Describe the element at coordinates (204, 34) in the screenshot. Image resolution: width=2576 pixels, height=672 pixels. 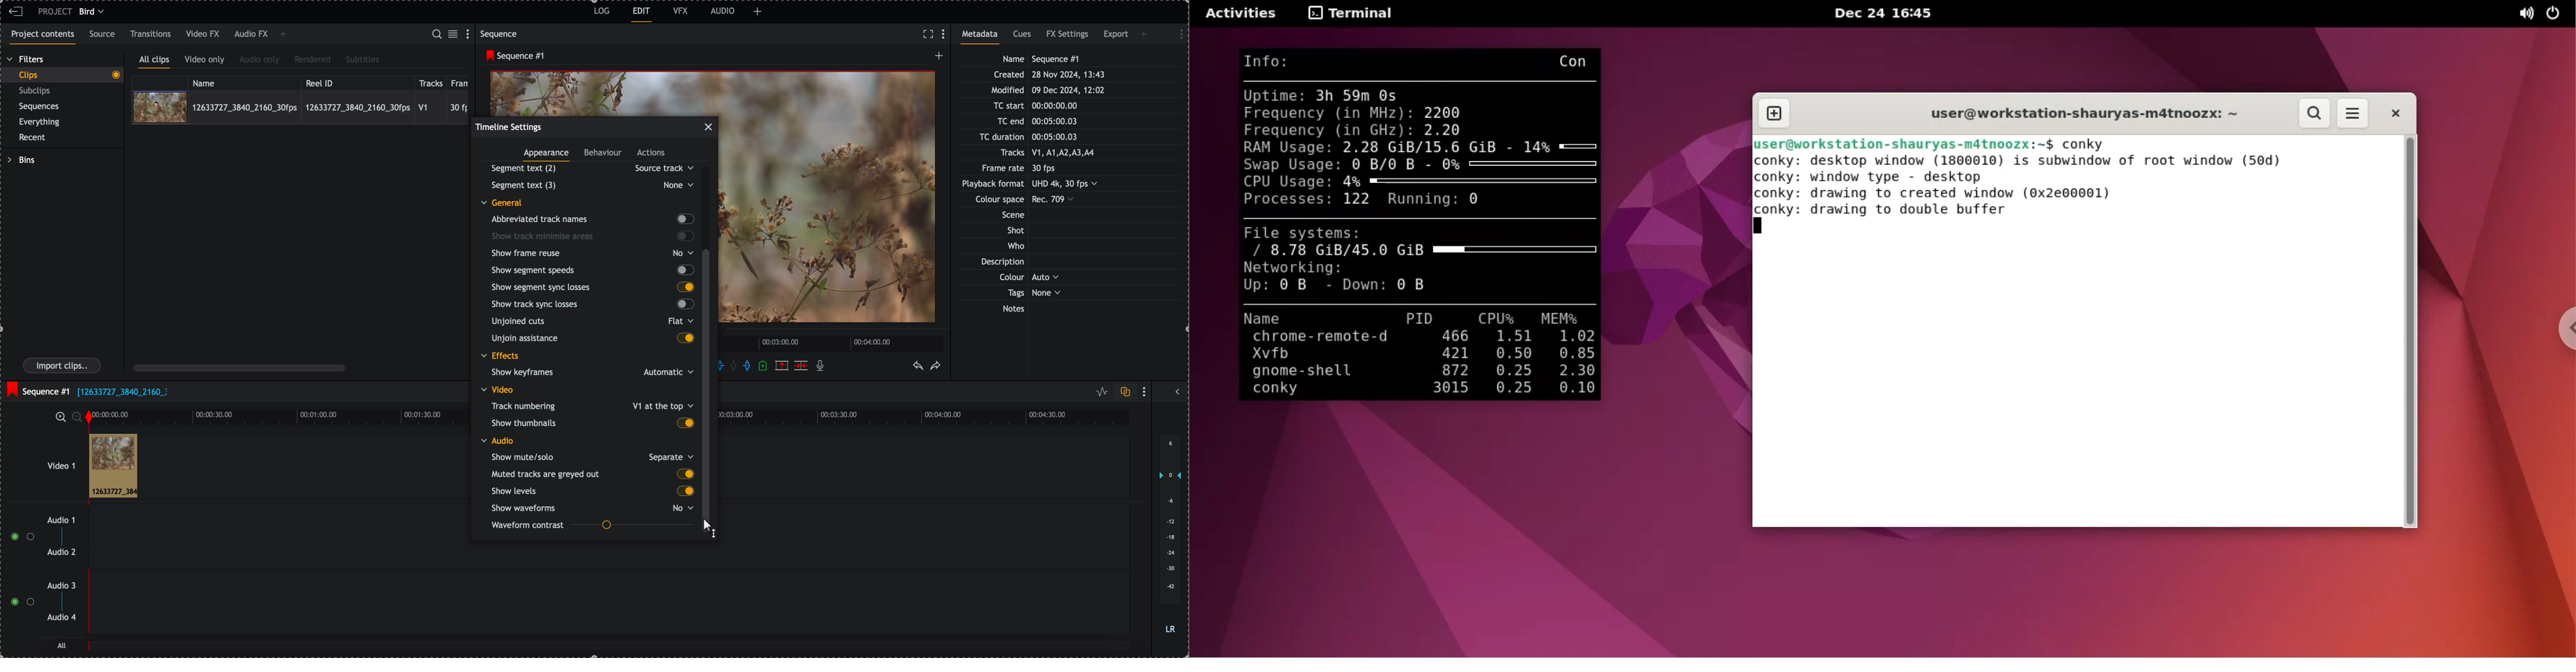
I see `video FX` at that location.